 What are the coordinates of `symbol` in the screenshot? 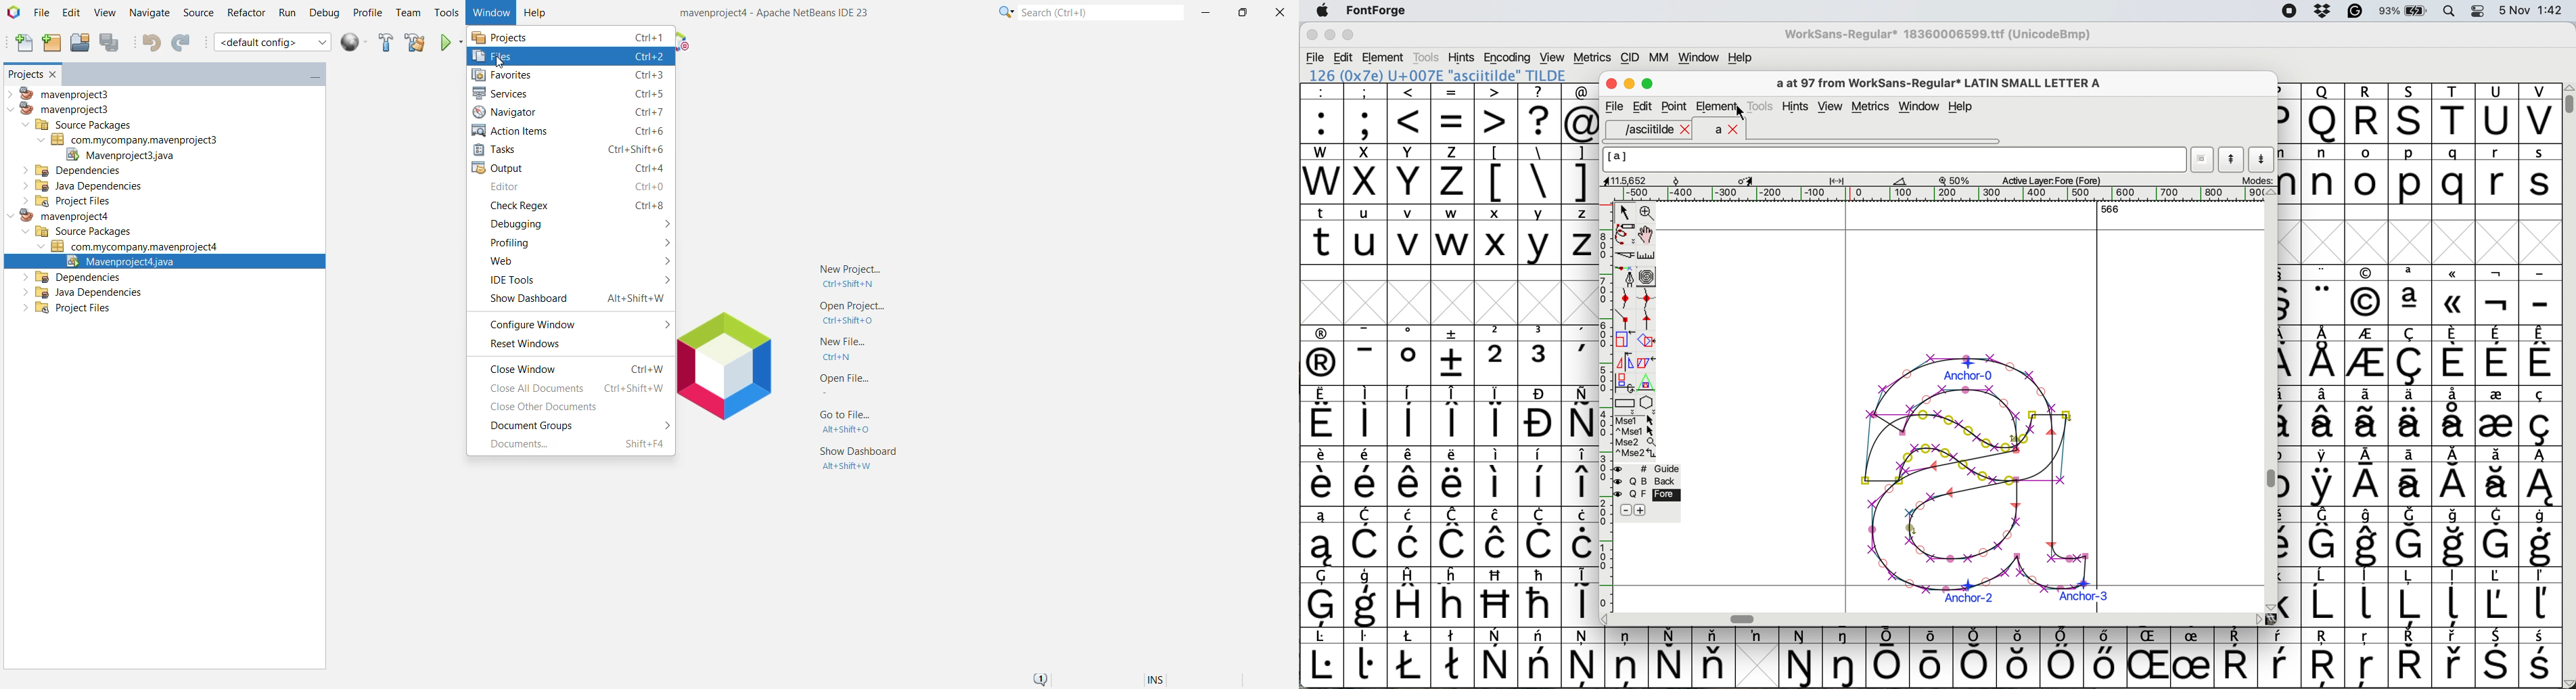 It's located at (1541, 416).